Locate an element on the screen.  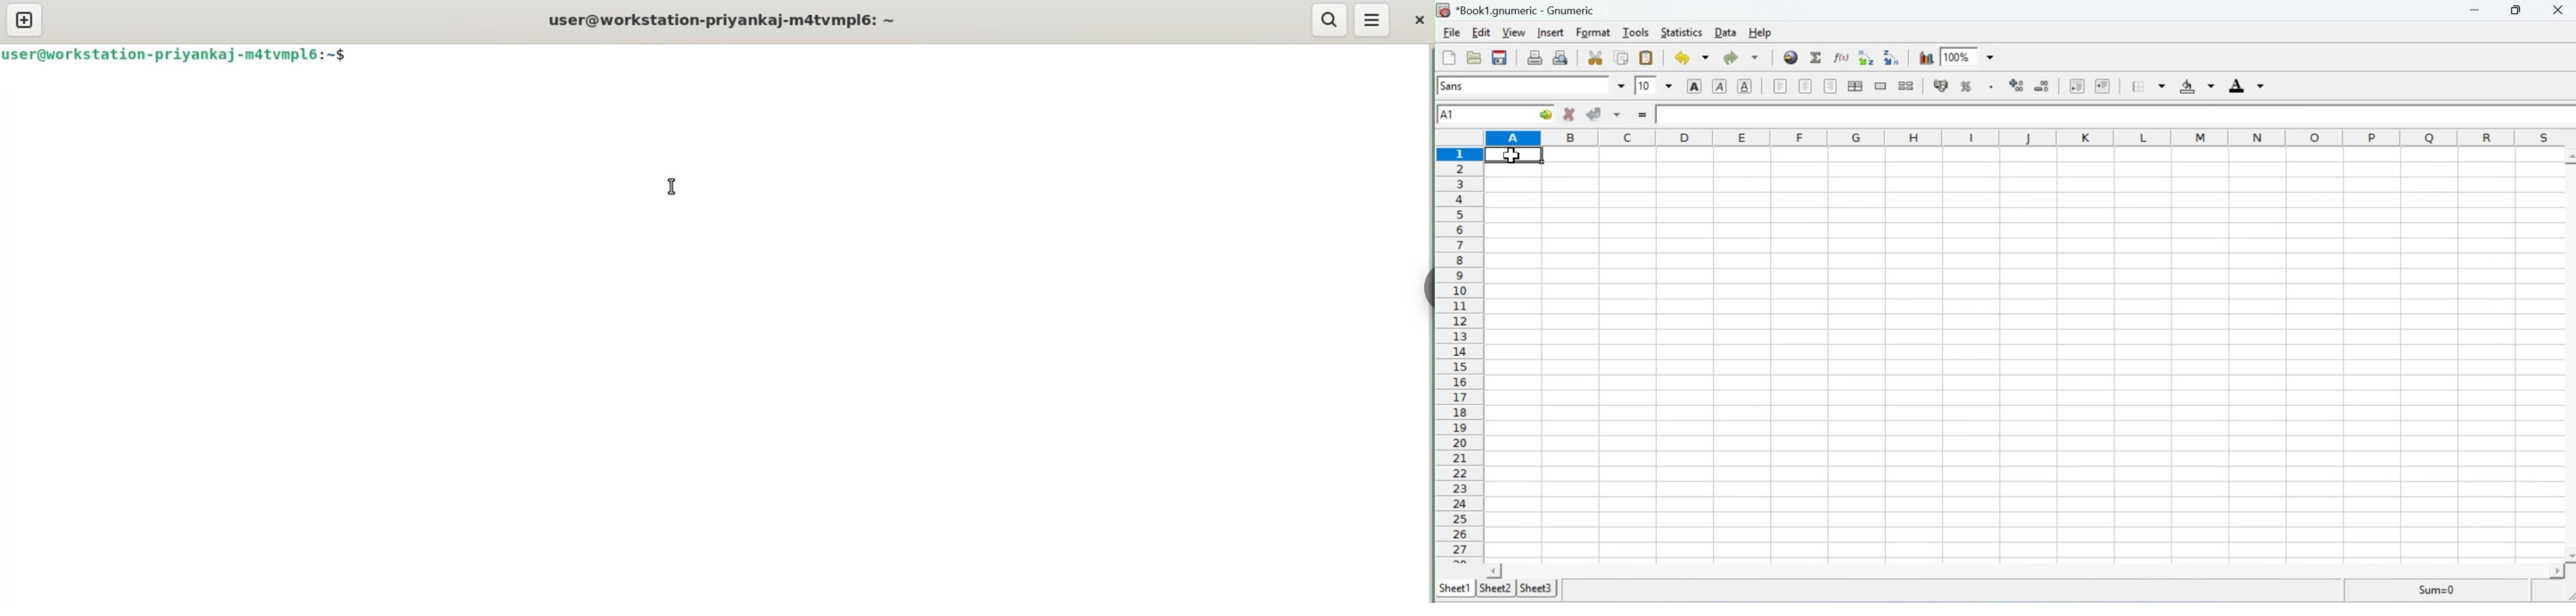
go to is located at coordinates (1539, 116).